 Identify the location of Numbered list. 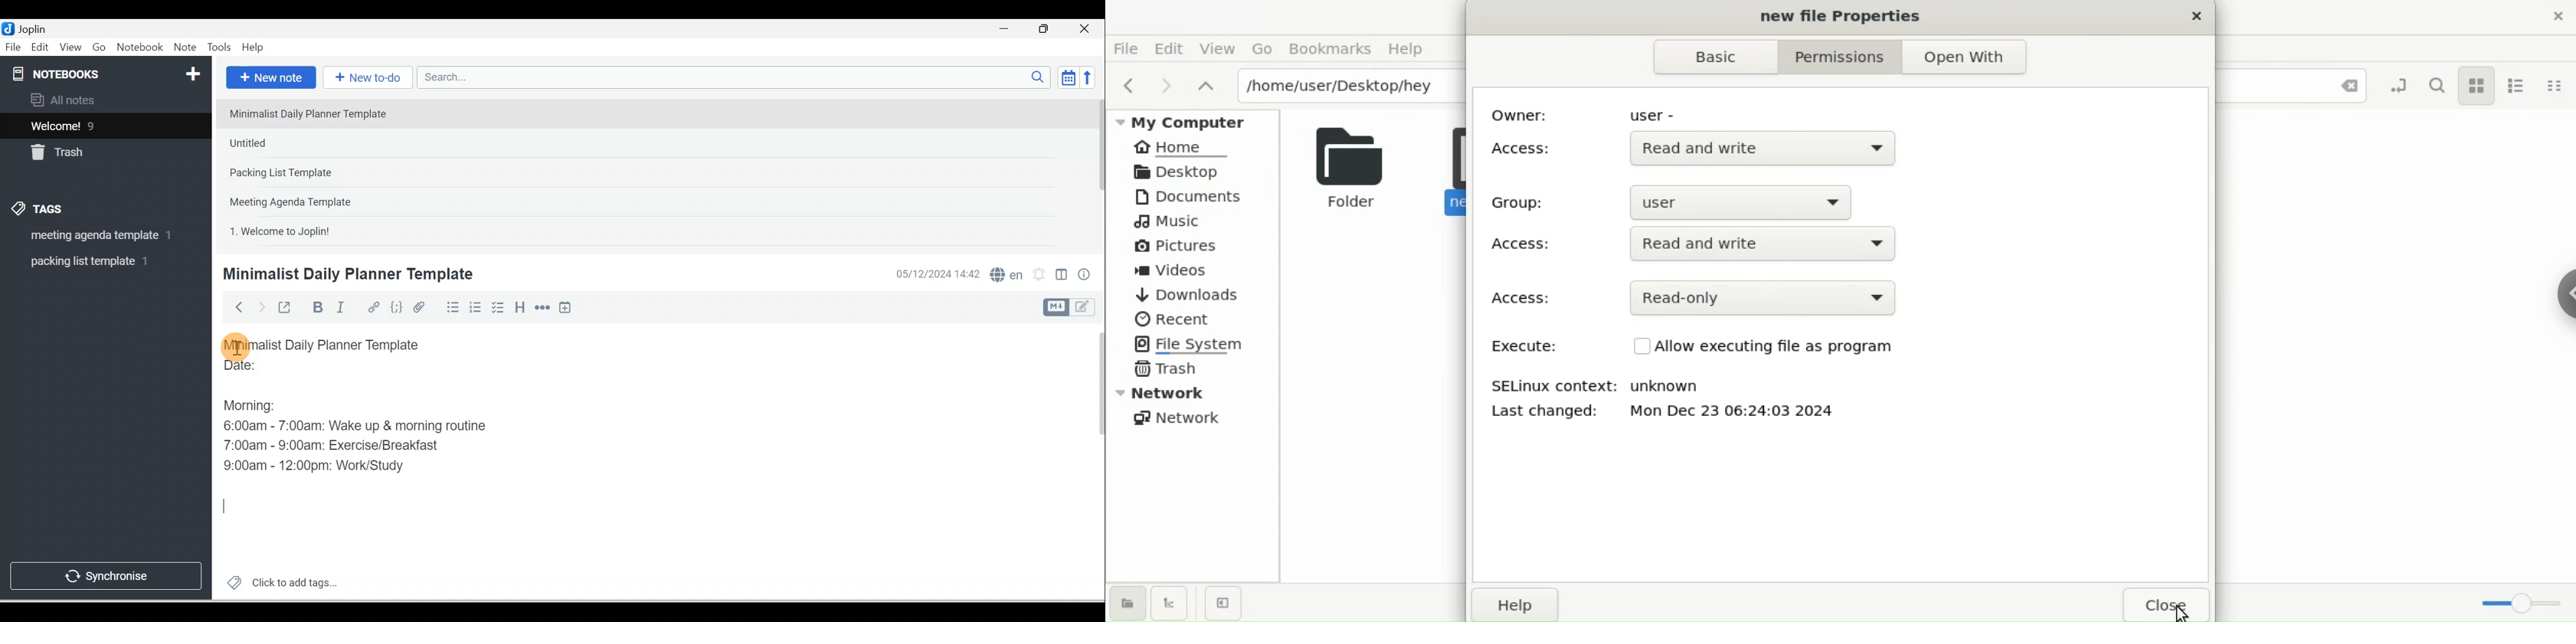
(476, 307).